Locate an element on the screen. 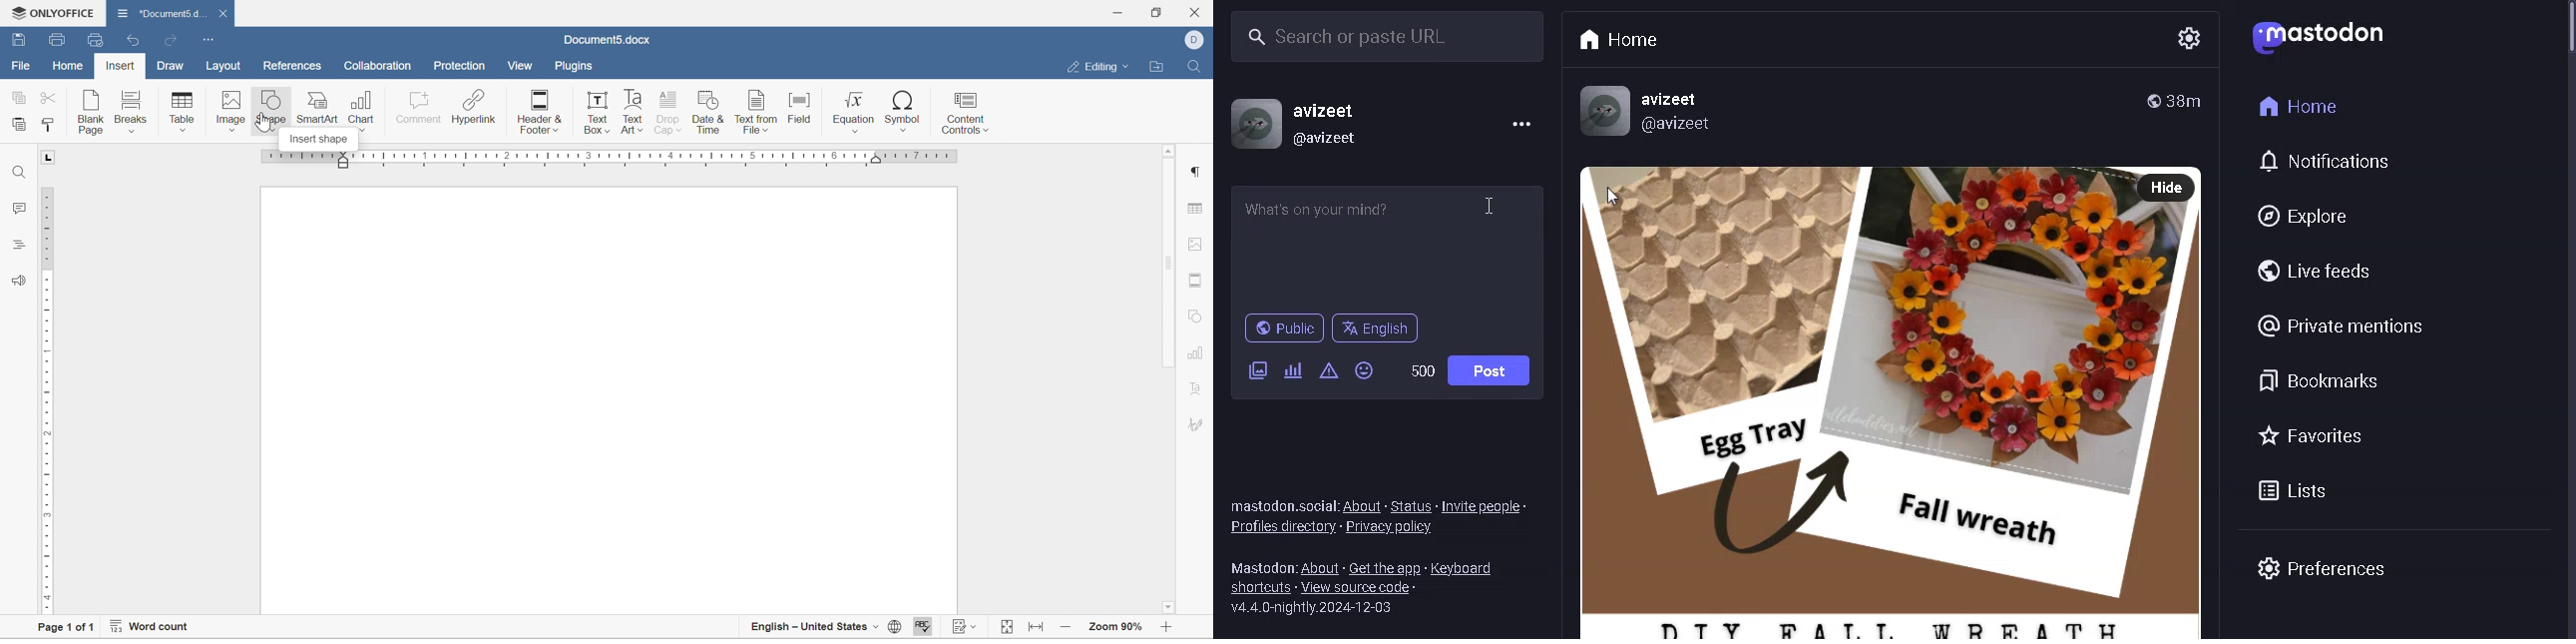 Image resolution: width=2576 pixels, height=644 pixels. protection is located at coordinates (460, 65).